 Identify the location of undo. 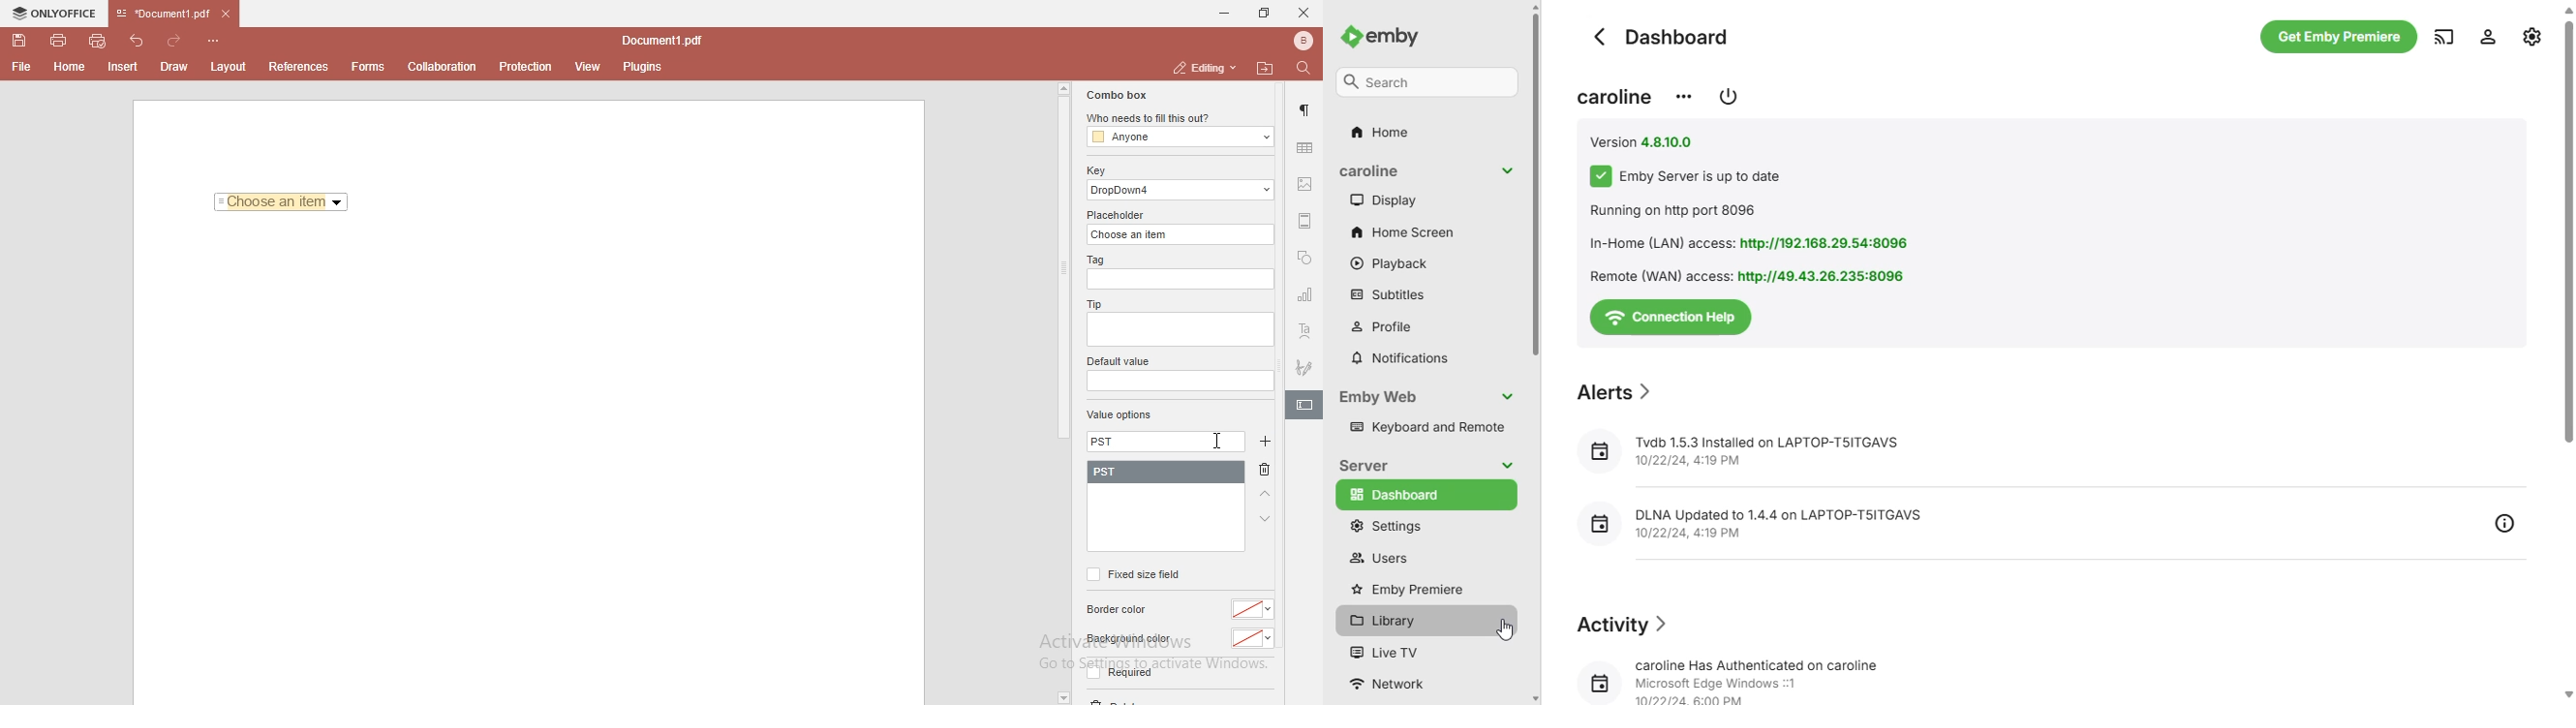
(139, 39).